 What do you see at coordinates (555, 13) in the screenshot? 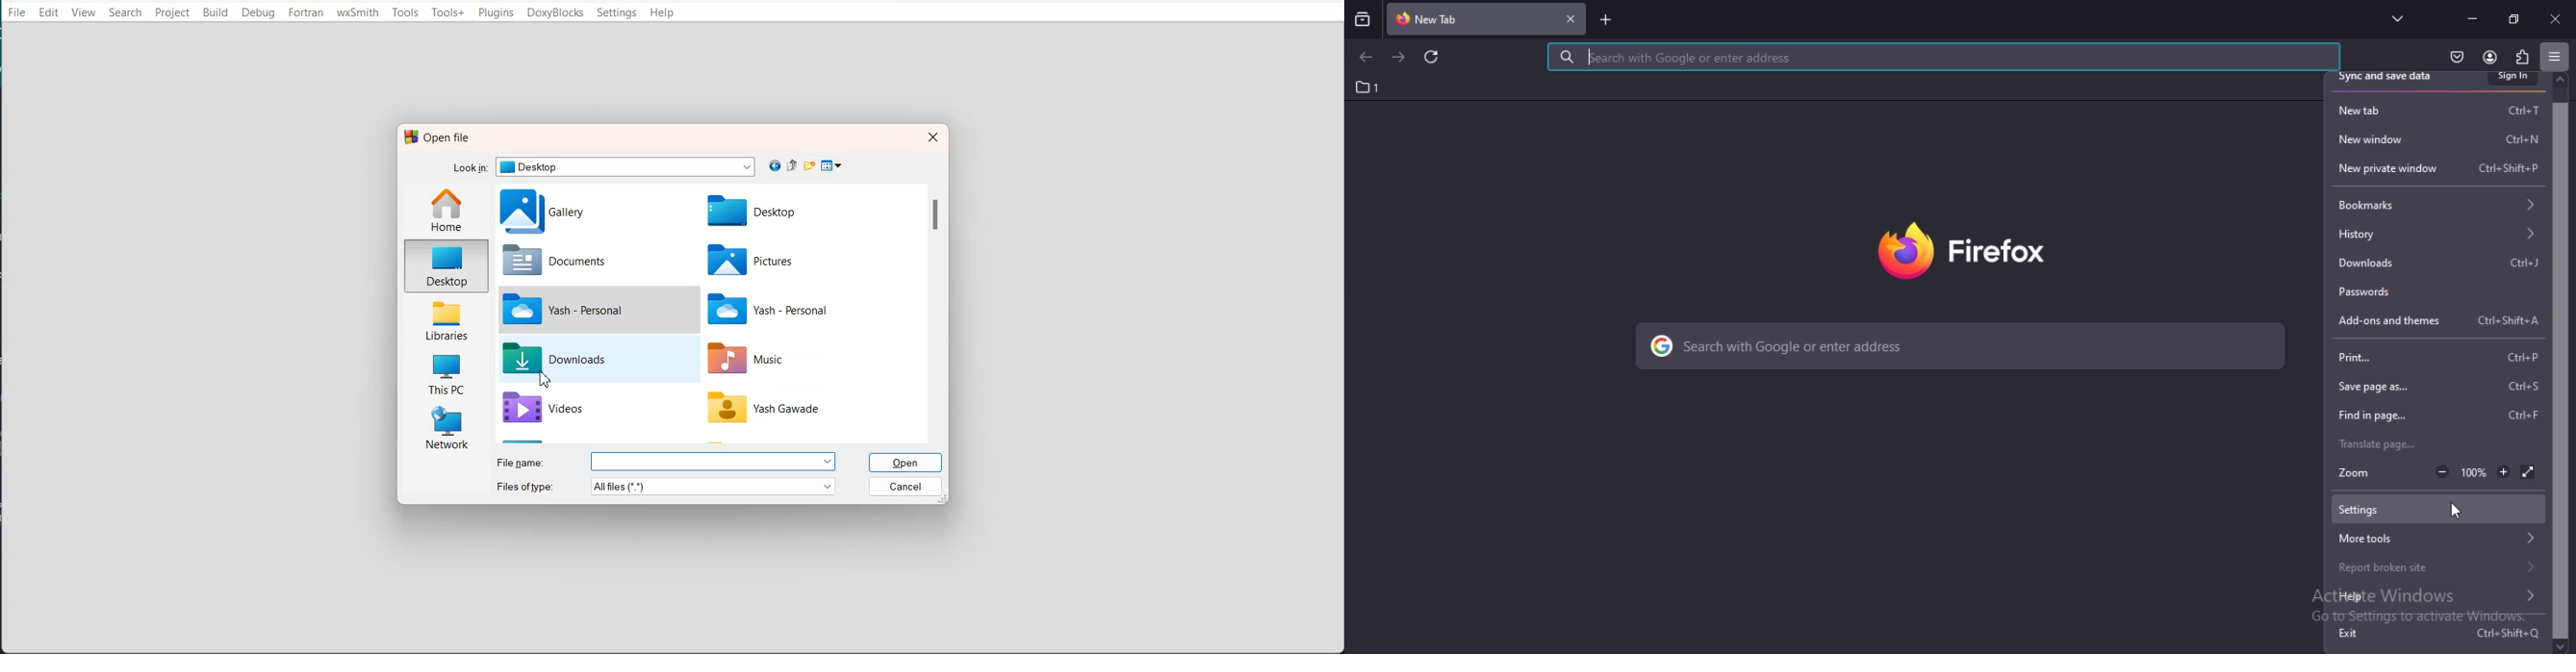
I see `DoxyBlocks` at bounding box center [555, 13].